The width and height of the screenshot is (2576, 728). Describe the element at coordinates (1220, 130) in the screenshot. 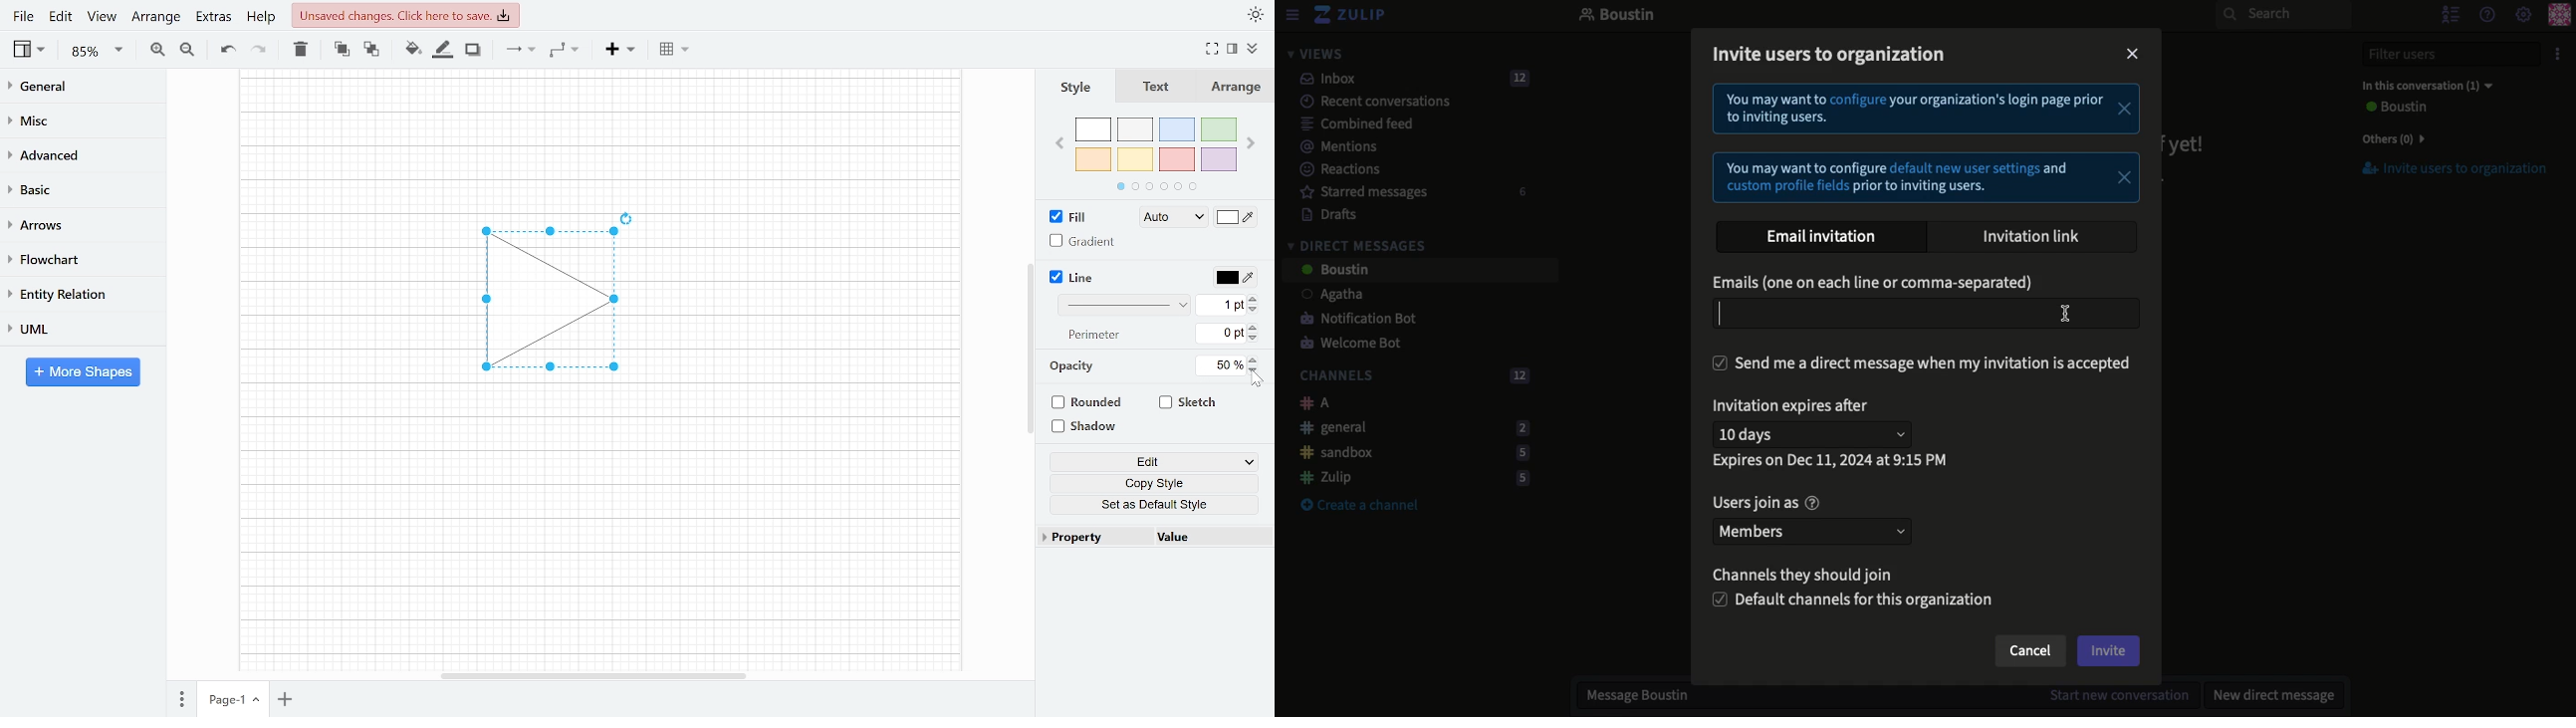

I see `green` at that location.